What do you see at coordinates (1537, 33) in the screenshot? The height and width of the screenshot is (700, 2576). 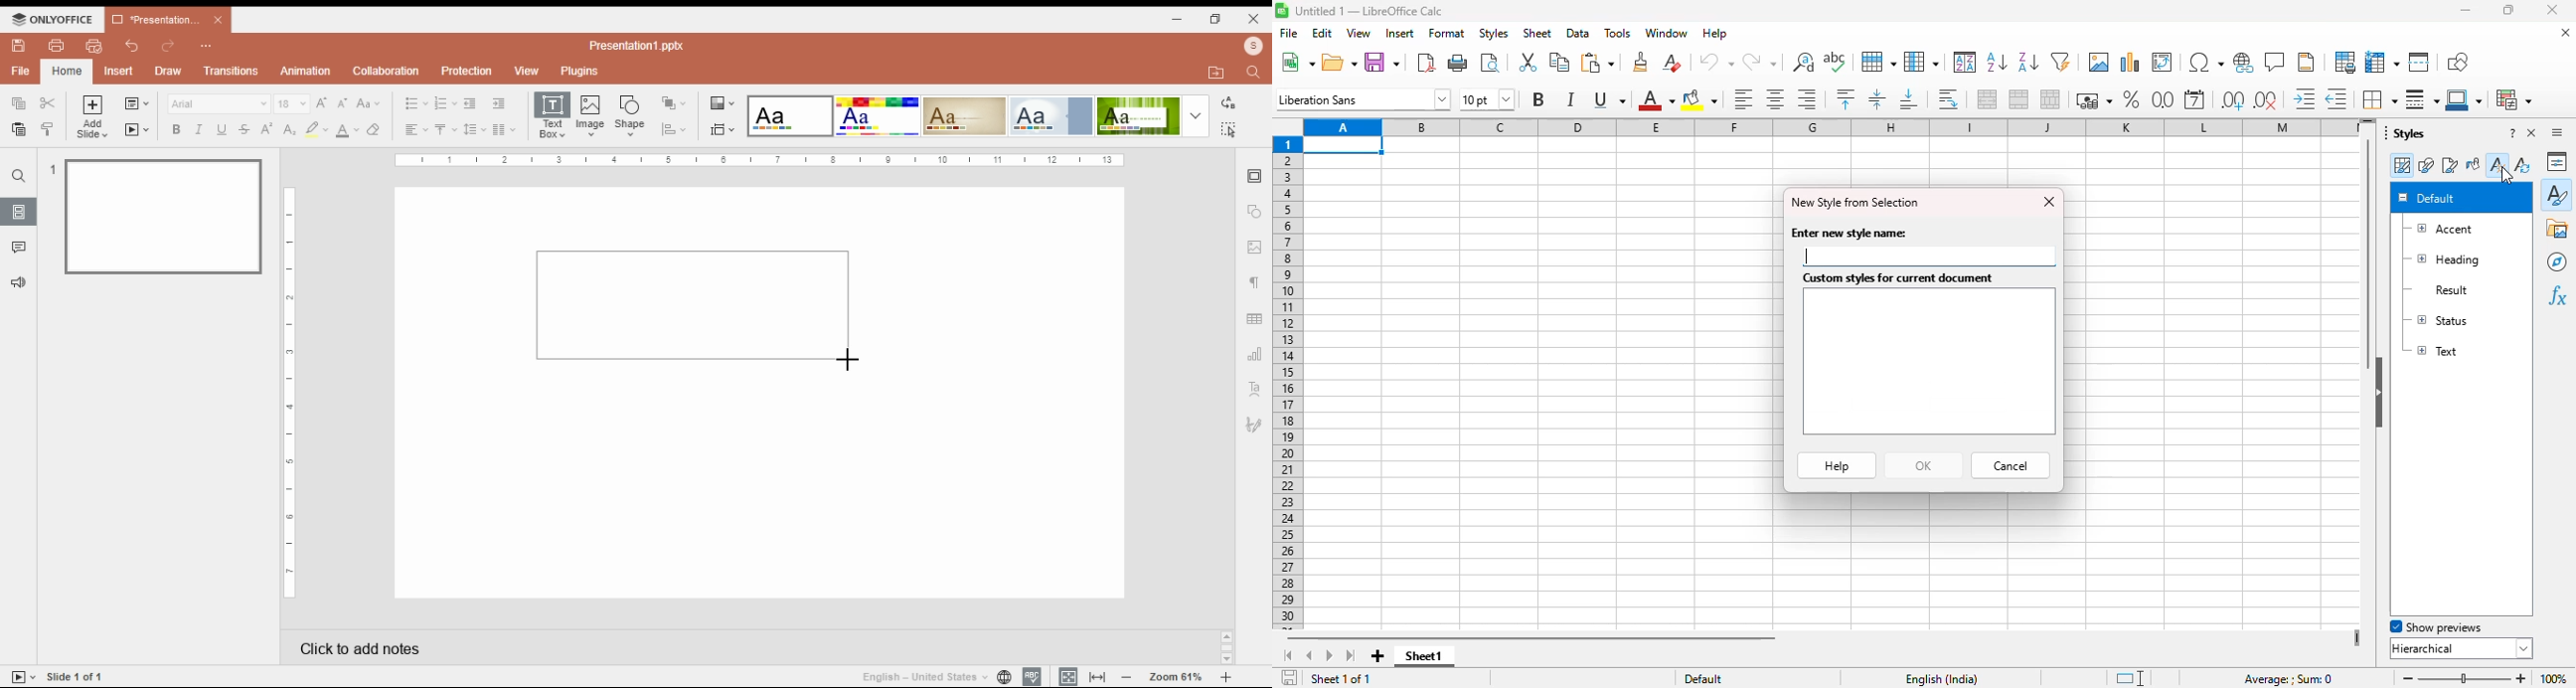 I see `sheet` at bounding box center [1537, 33].